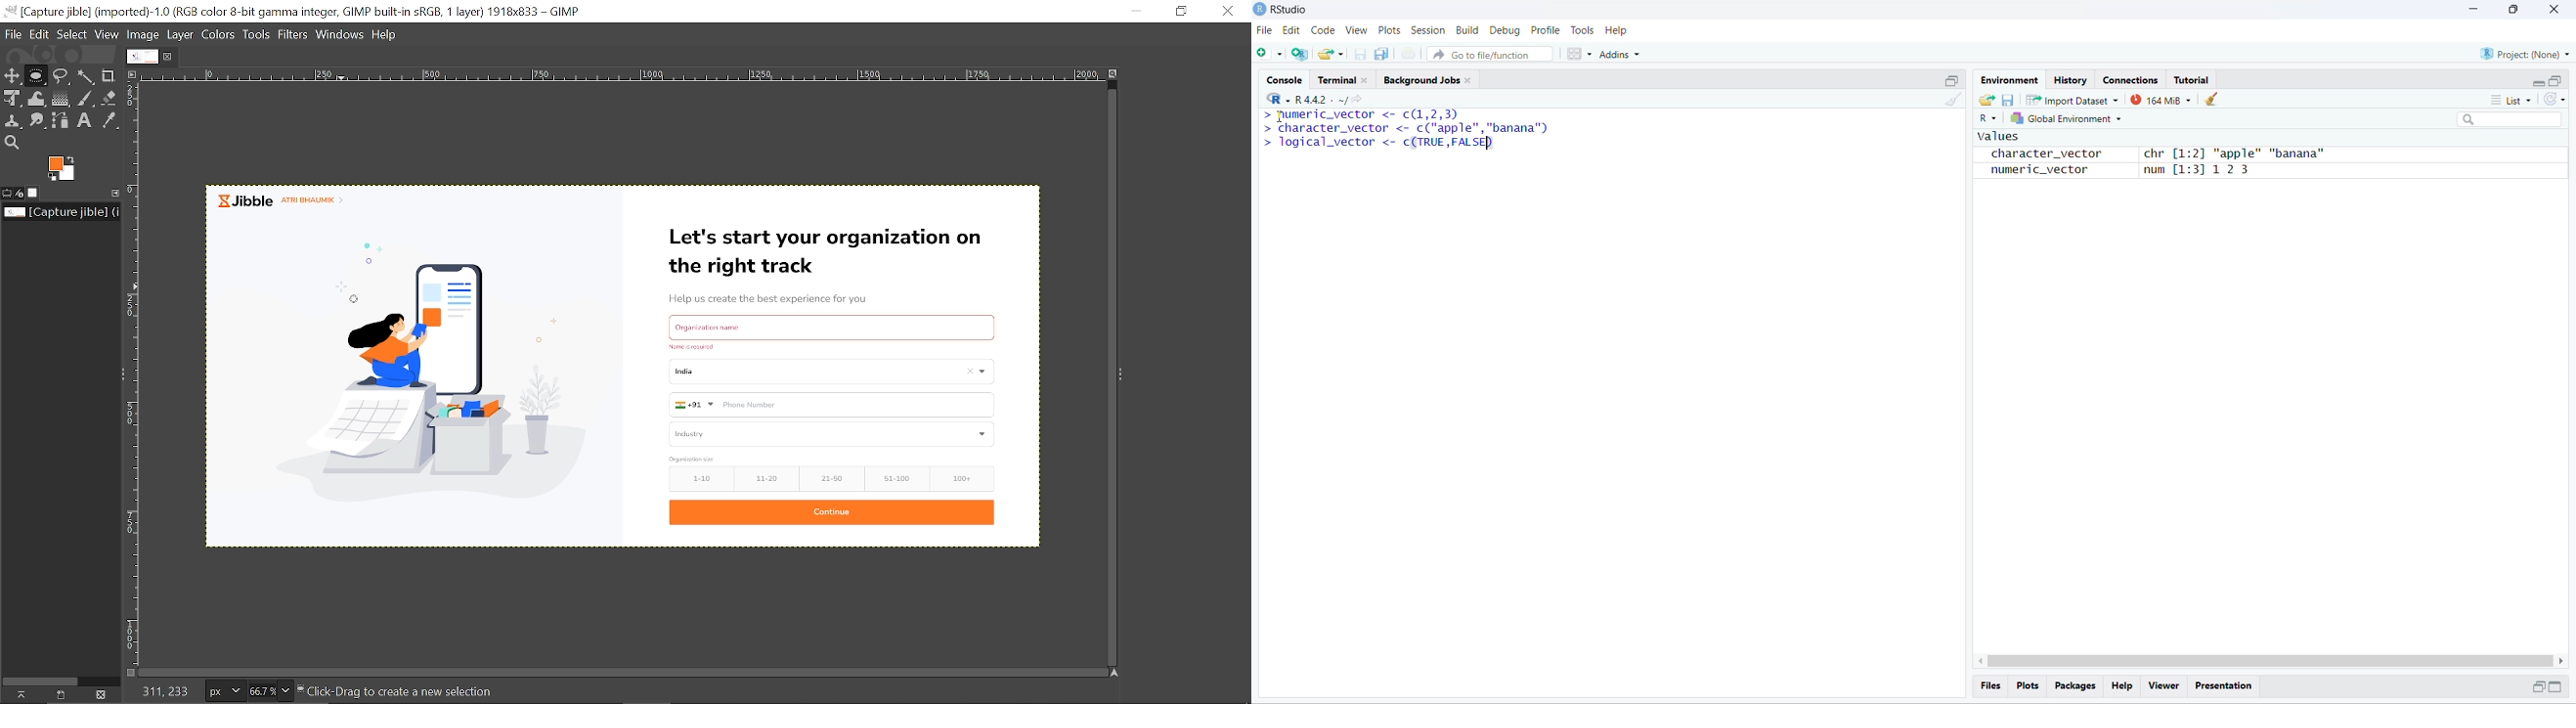 This screenshot has height=728, width=2576. I want to click on "R442, so click(1296, 99).